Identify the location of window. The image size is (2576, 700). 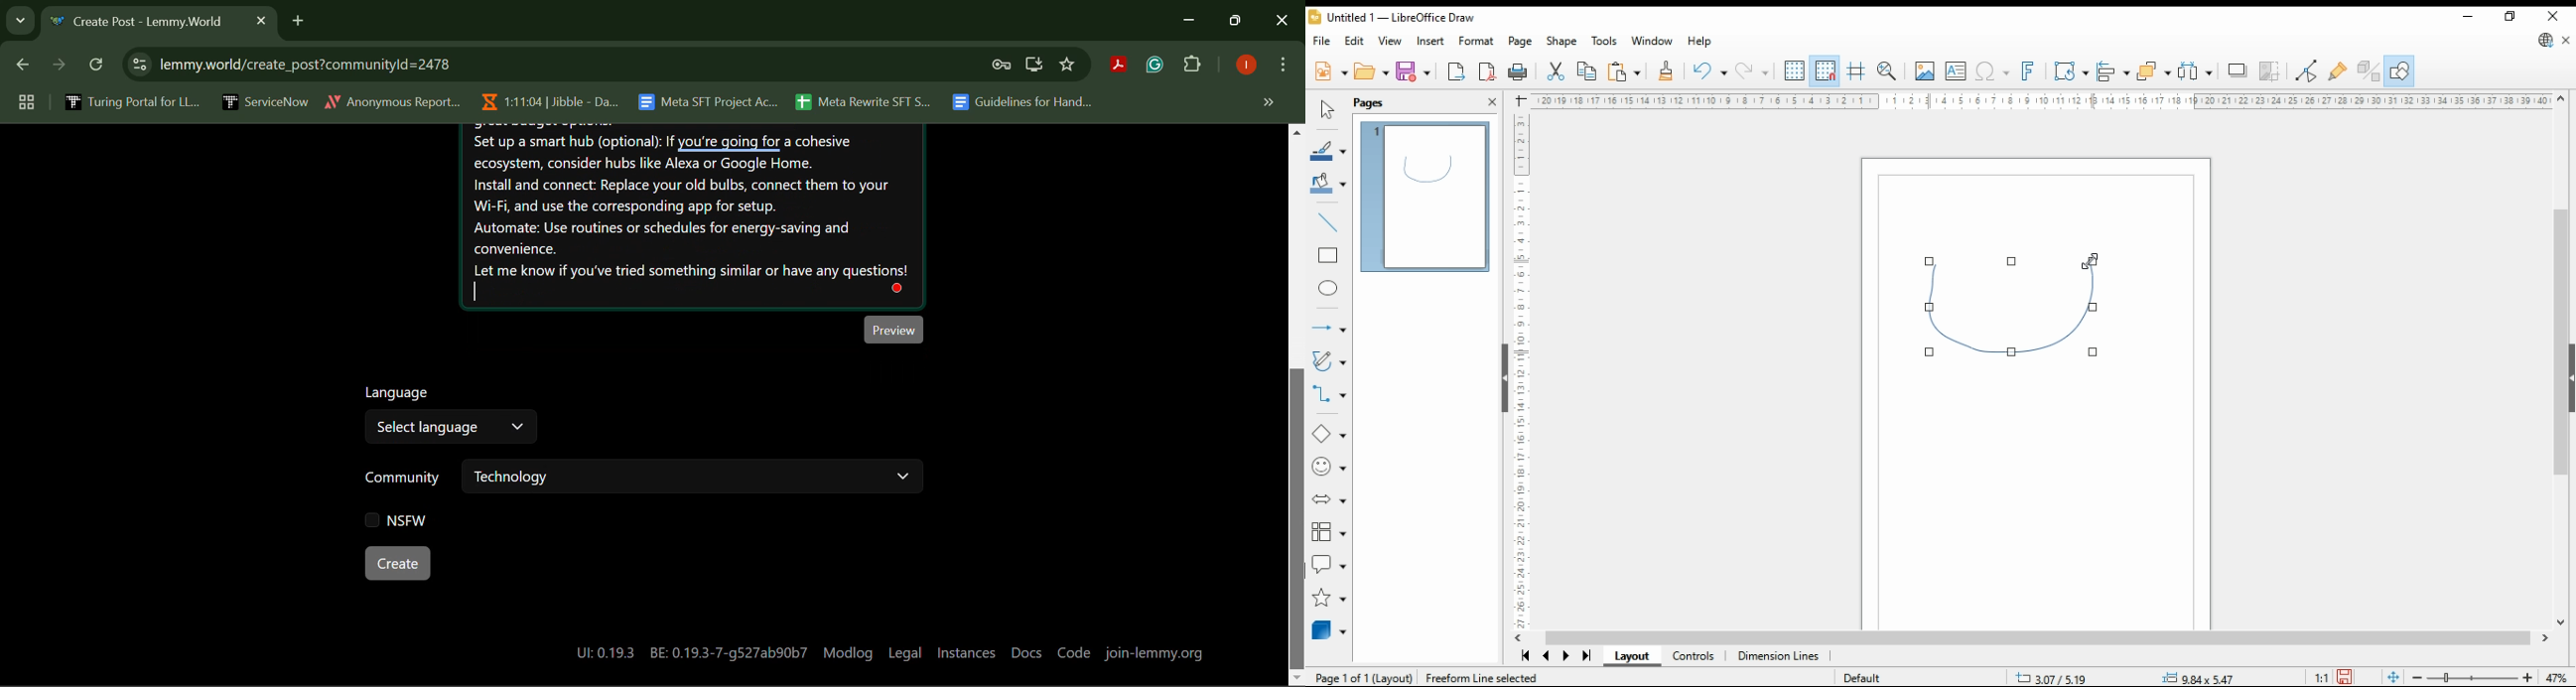
(1652, 41).